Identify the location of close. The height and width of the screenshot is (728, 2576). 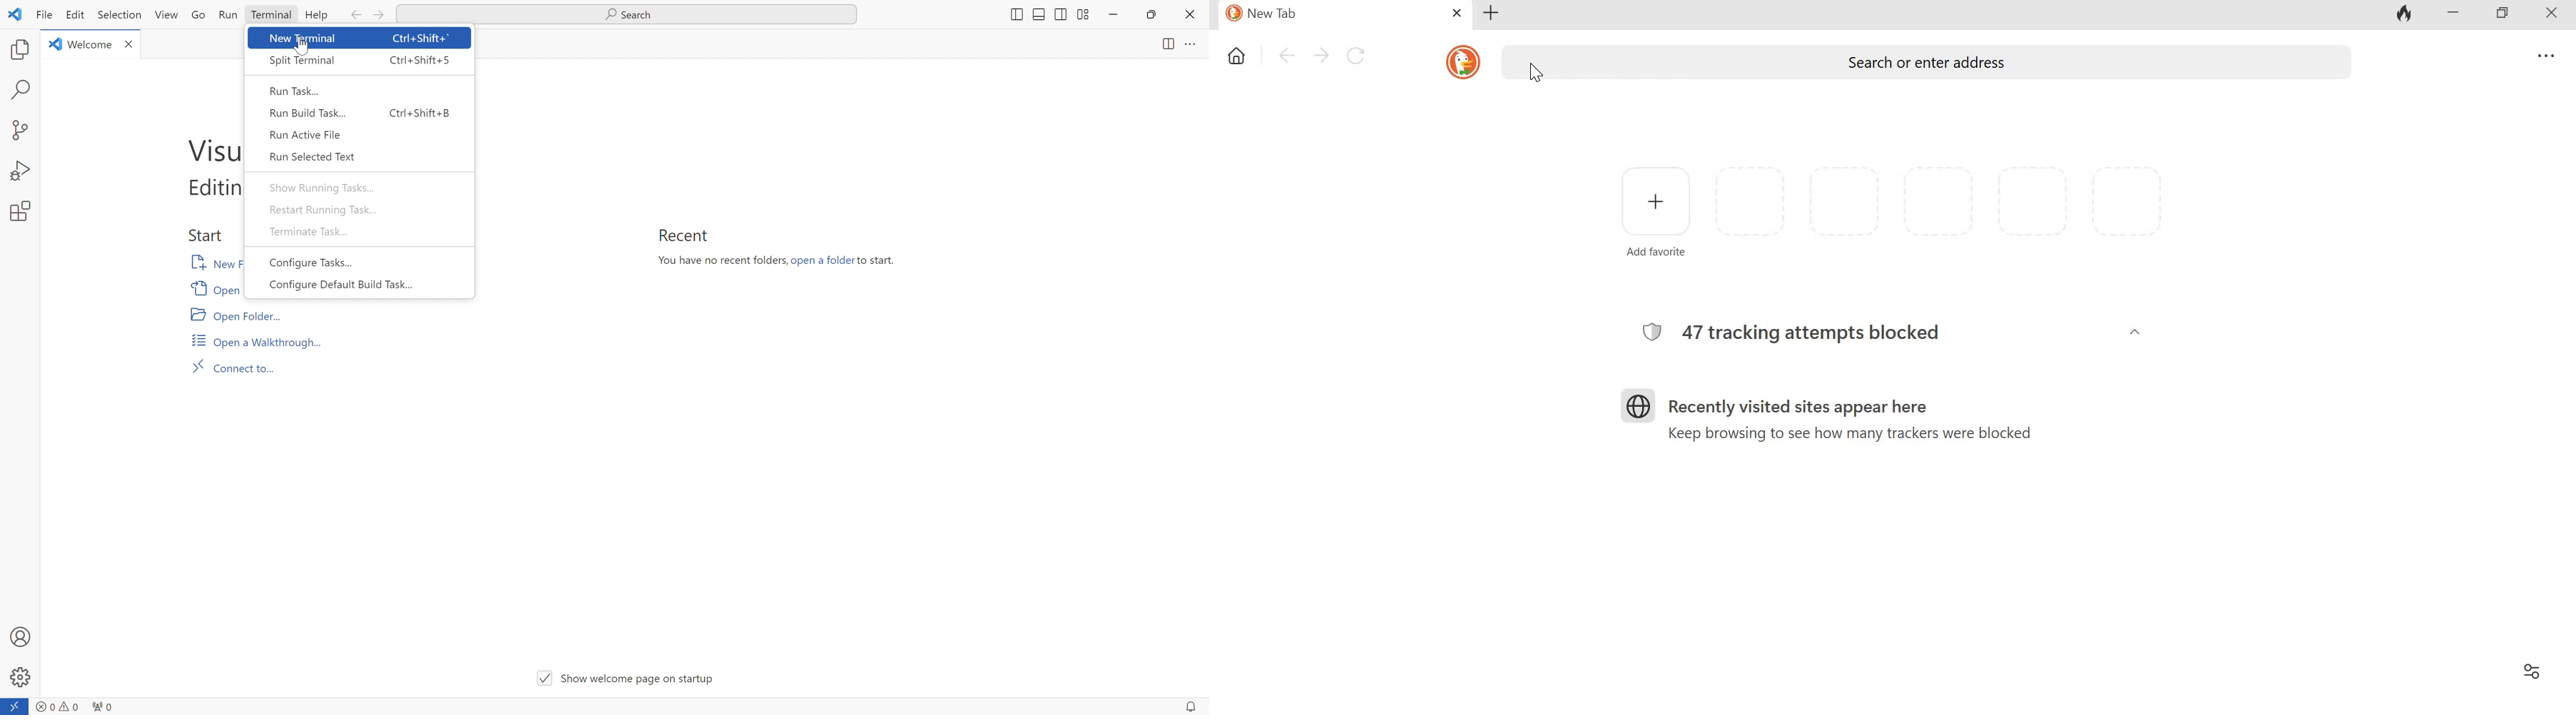
(1455, 12).